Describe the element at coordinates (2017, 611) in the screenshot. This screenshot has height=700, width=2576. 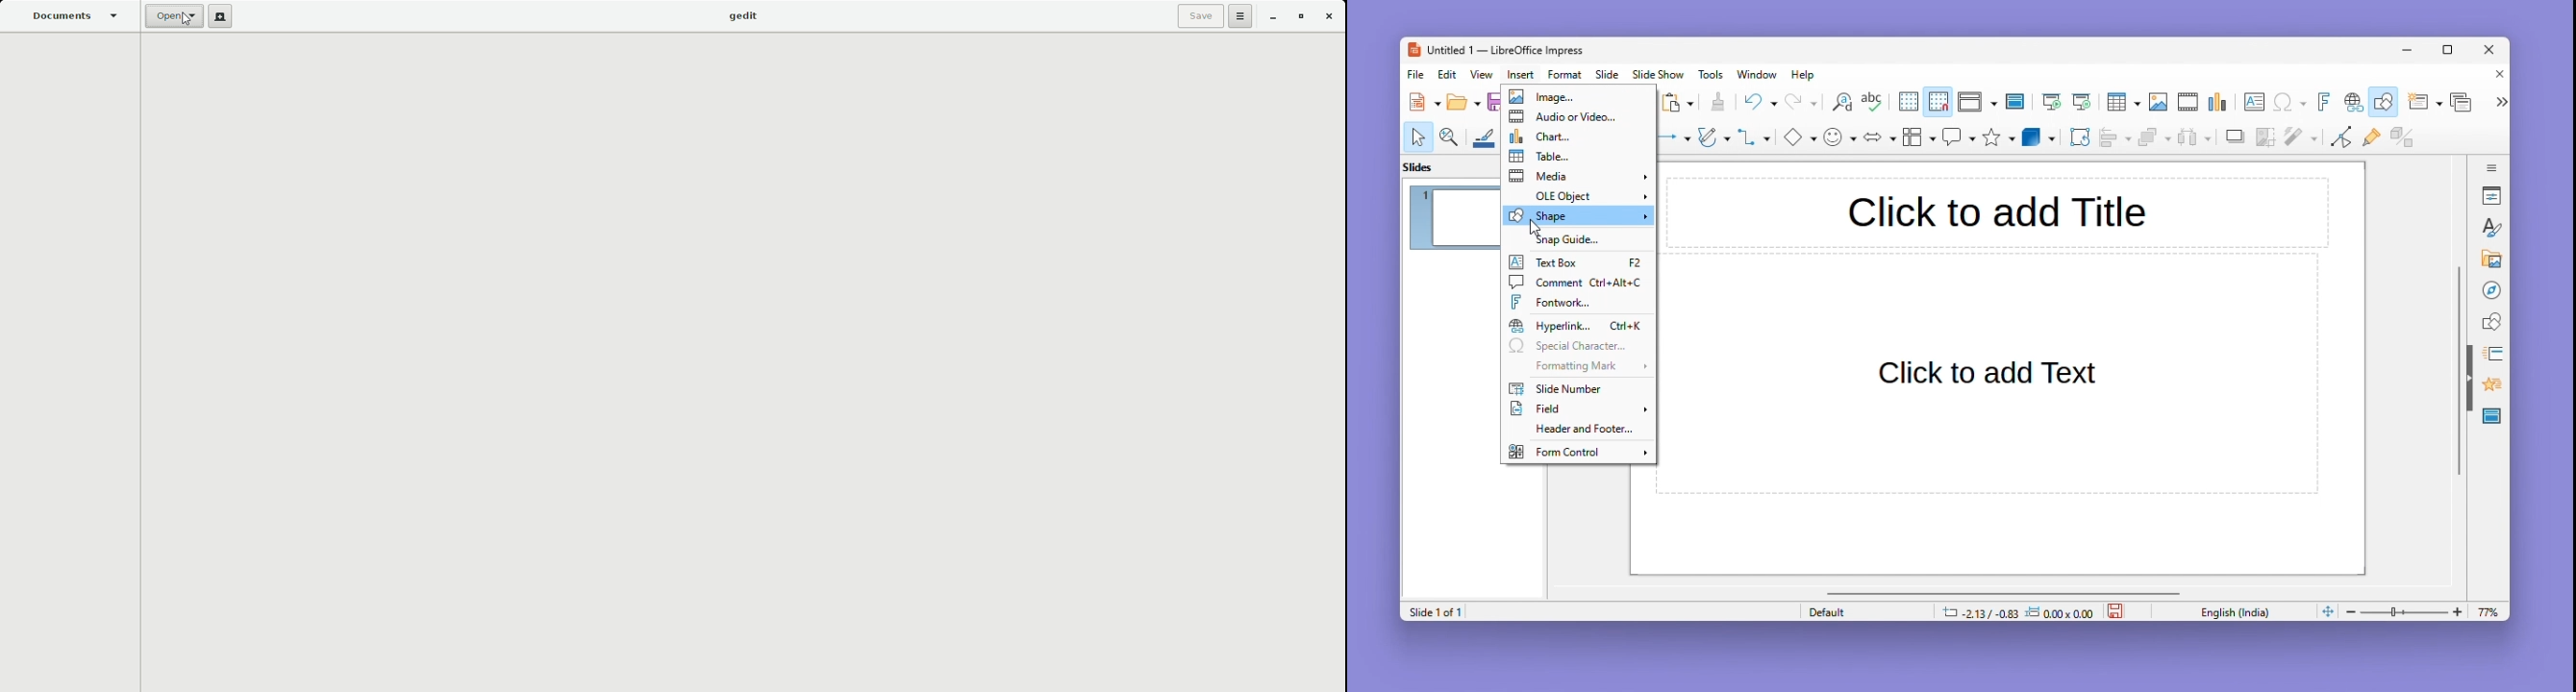
I see `dimensions` at that location.